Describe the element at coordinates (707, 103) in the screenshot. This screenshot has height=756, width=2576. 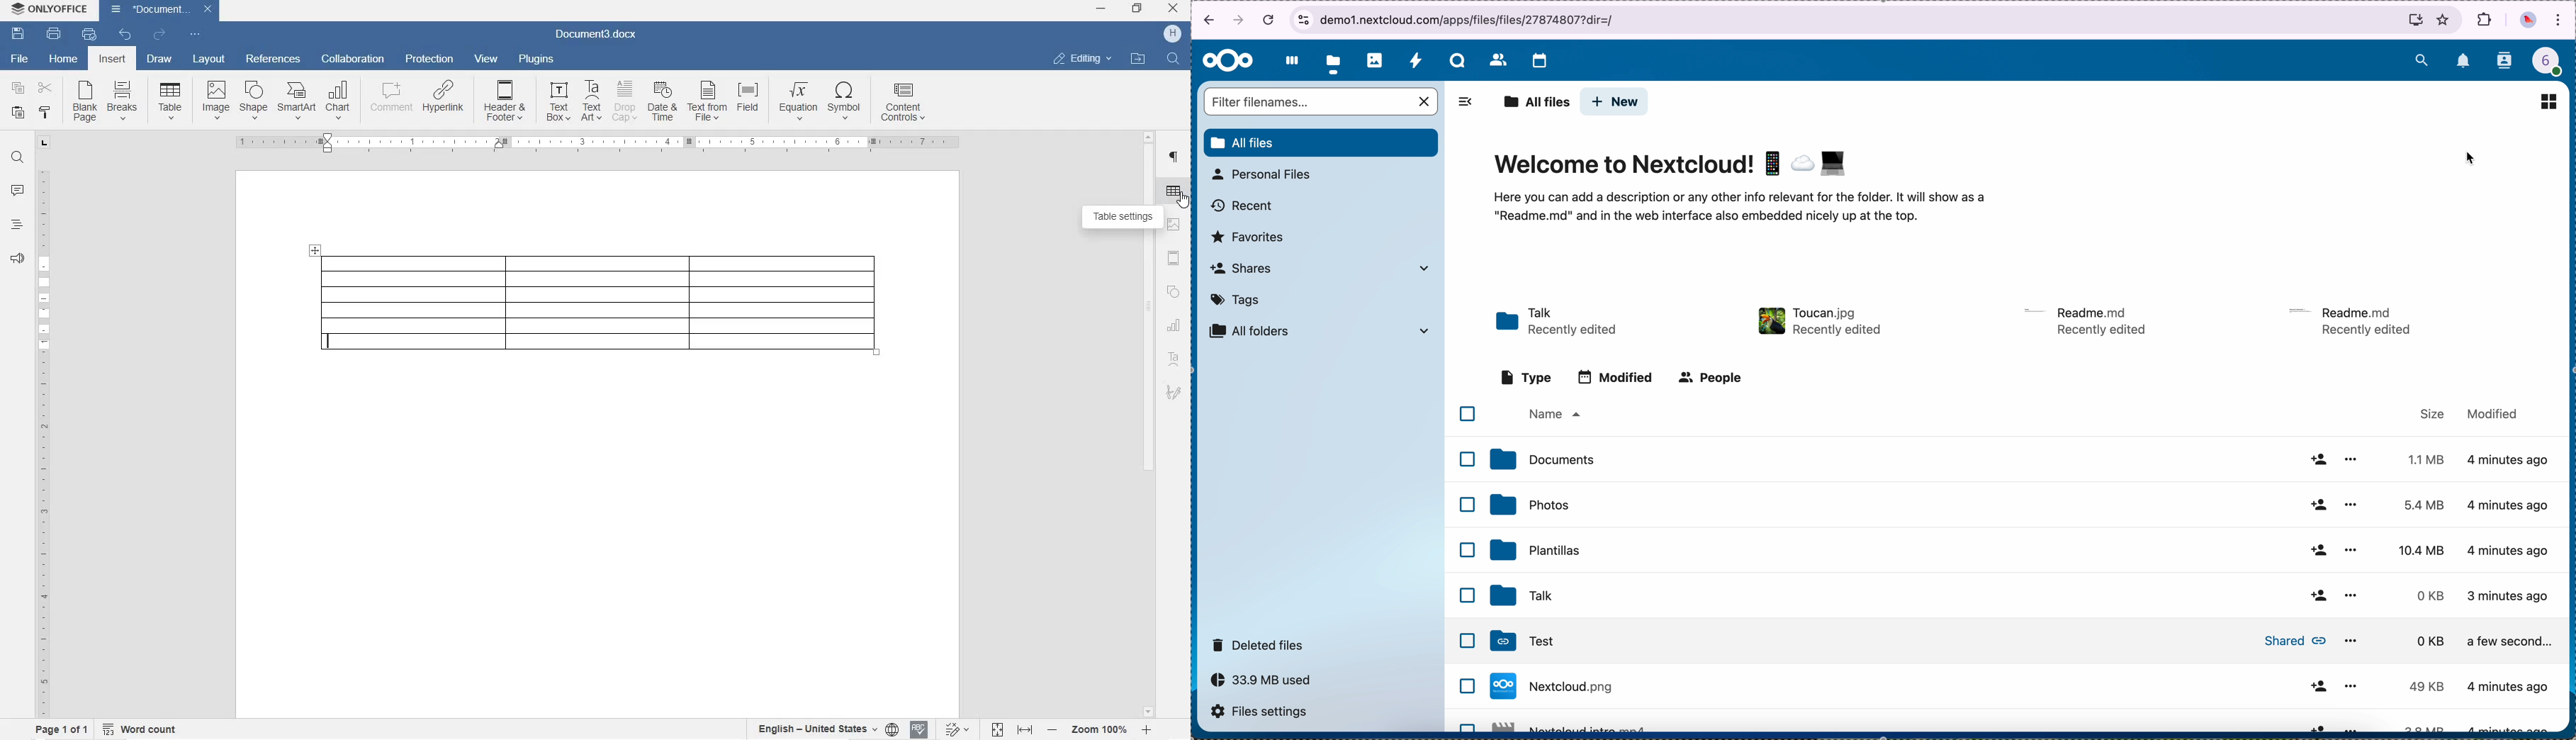
I see `TEXT FROM FILE` at that location.